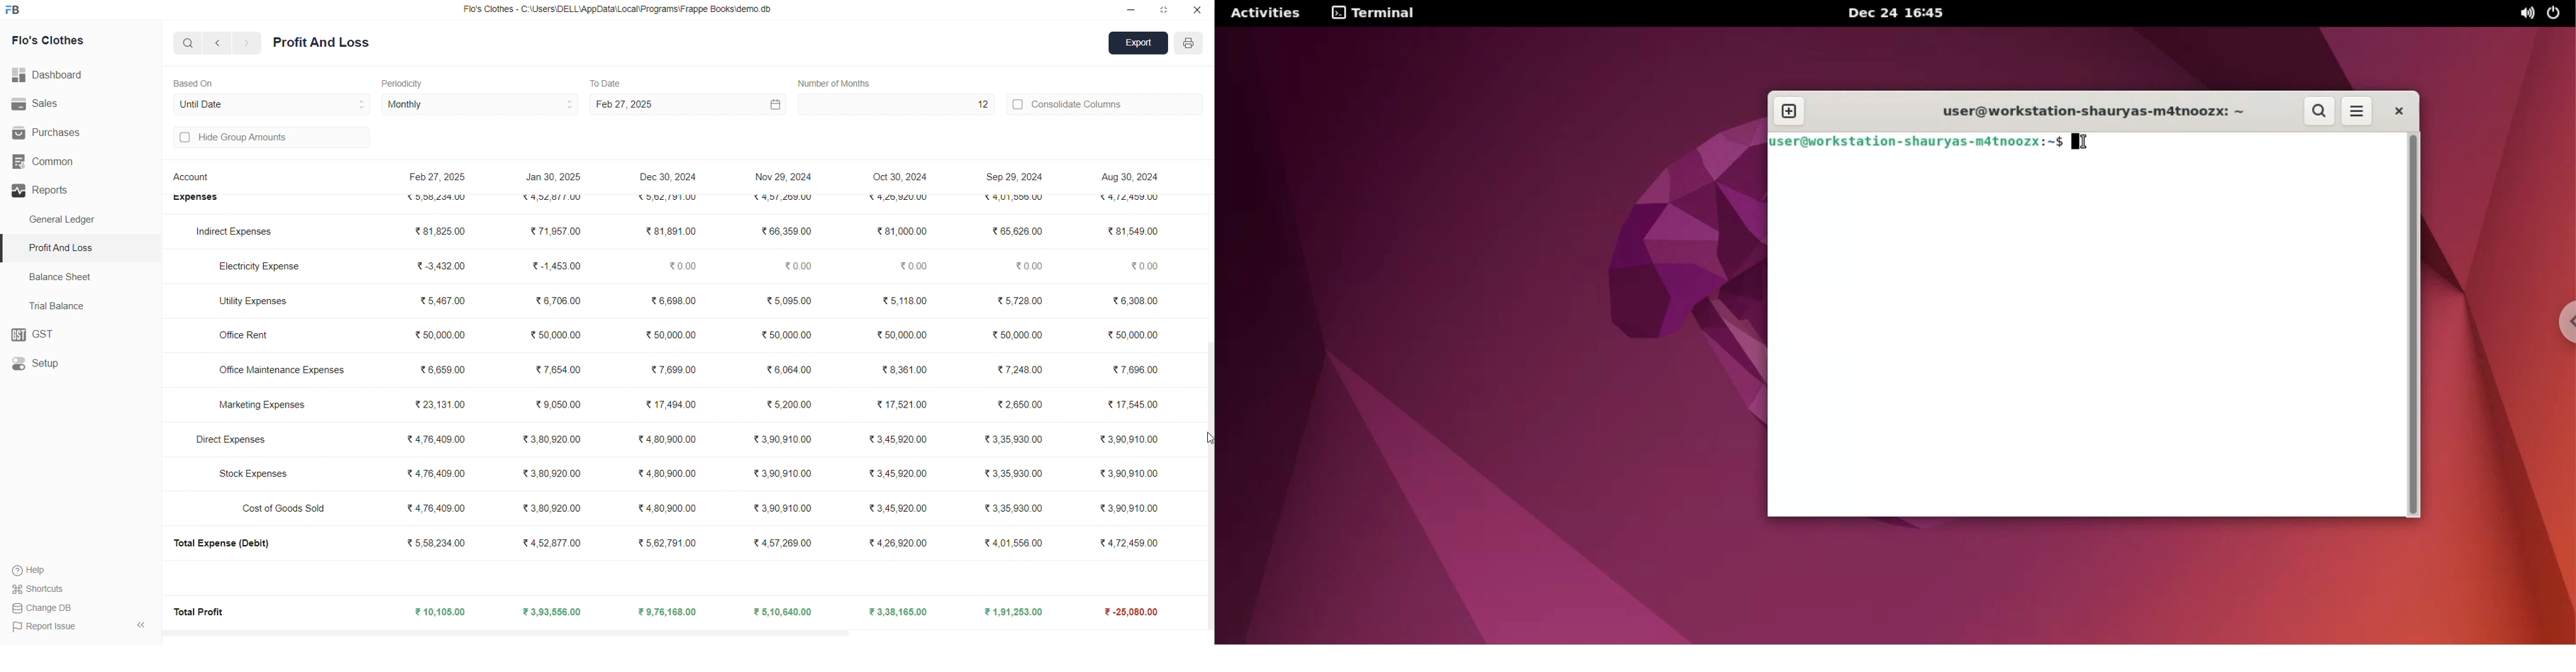 The image size is (2576, 672). What do you see at coordinates (1011, 176) in the screenshot?
I see `Sep 29, 2024` at bounding box center [1011, 176].